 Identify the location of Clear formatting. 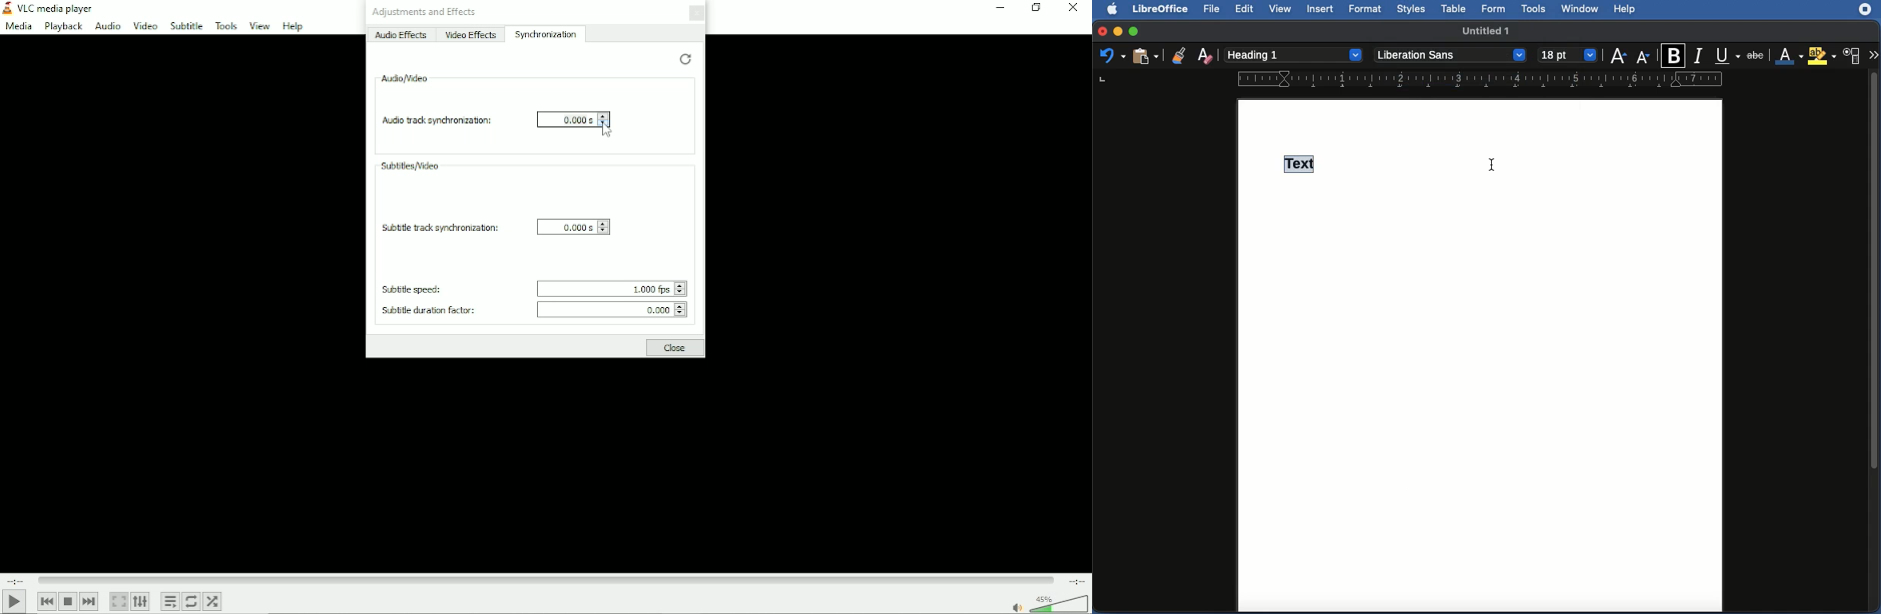
(1209, 55).